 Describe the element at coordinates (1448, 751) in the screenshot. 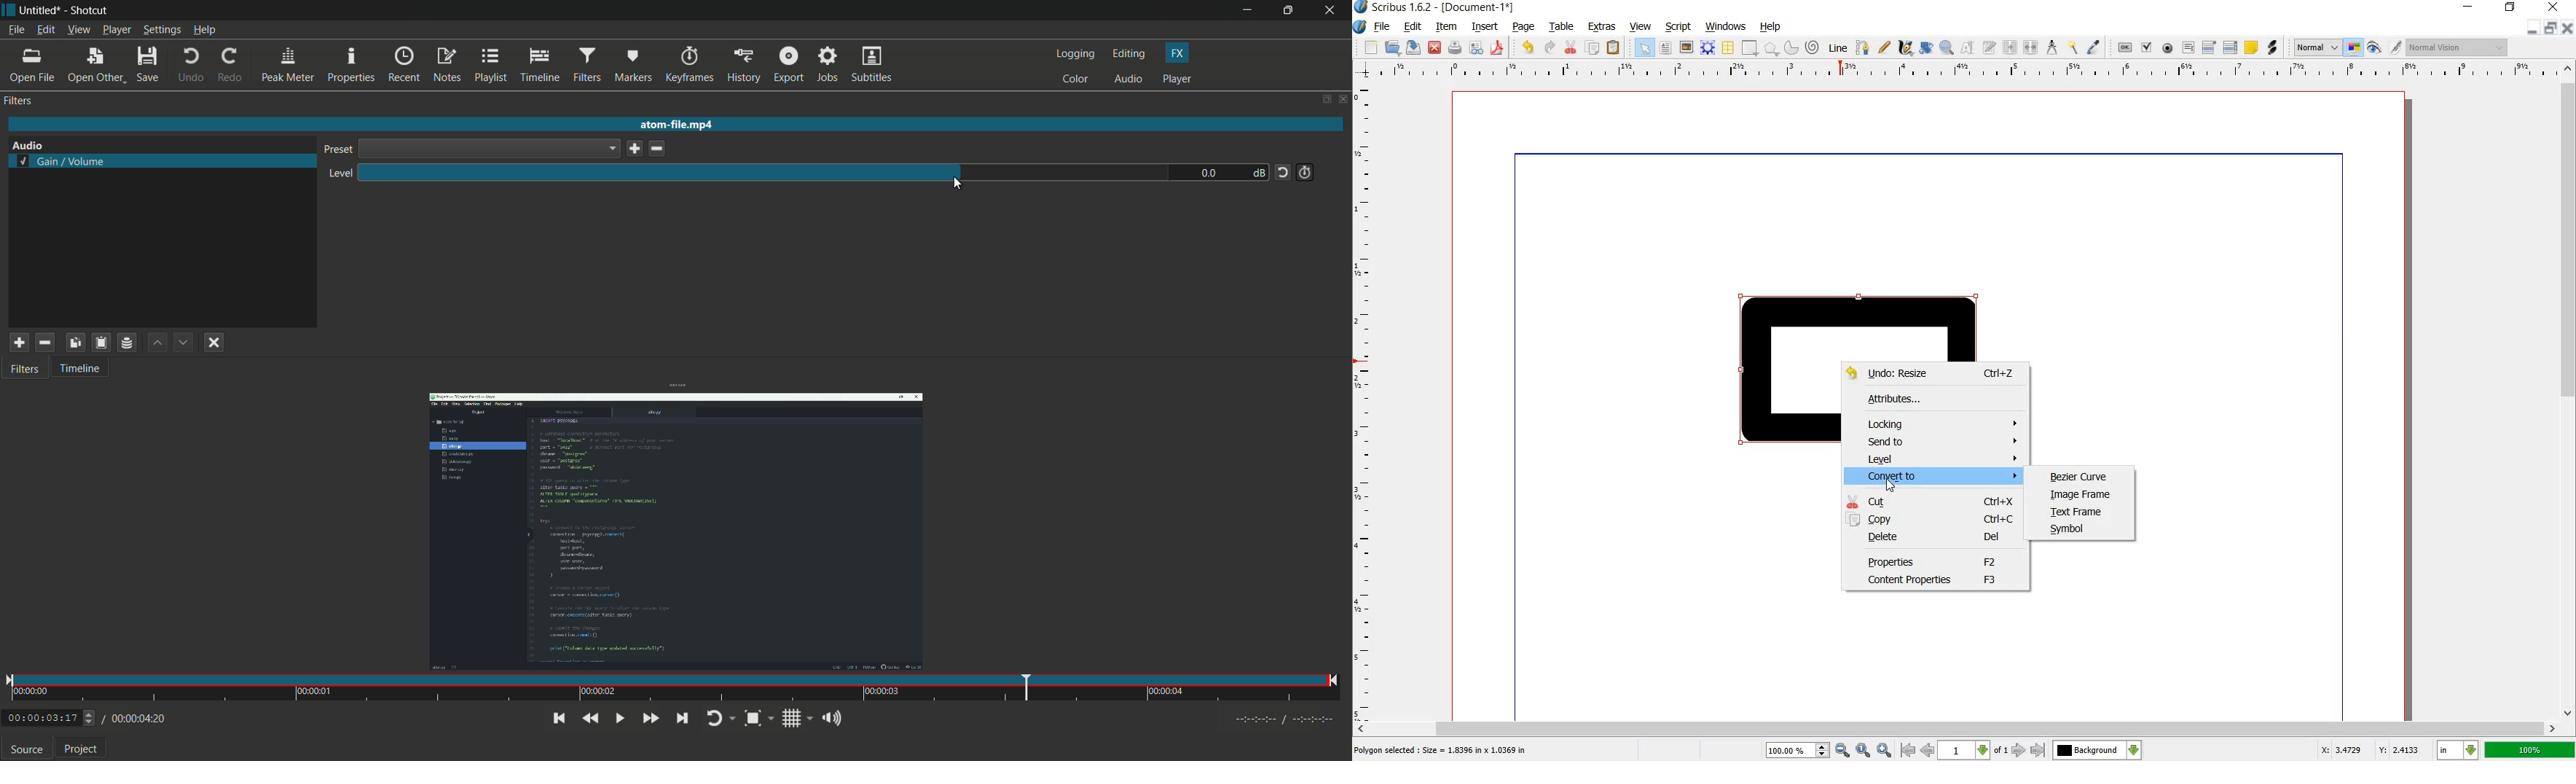

I see `Polygon selected:Size=1.8396 in * 1.0369 in` at that location.